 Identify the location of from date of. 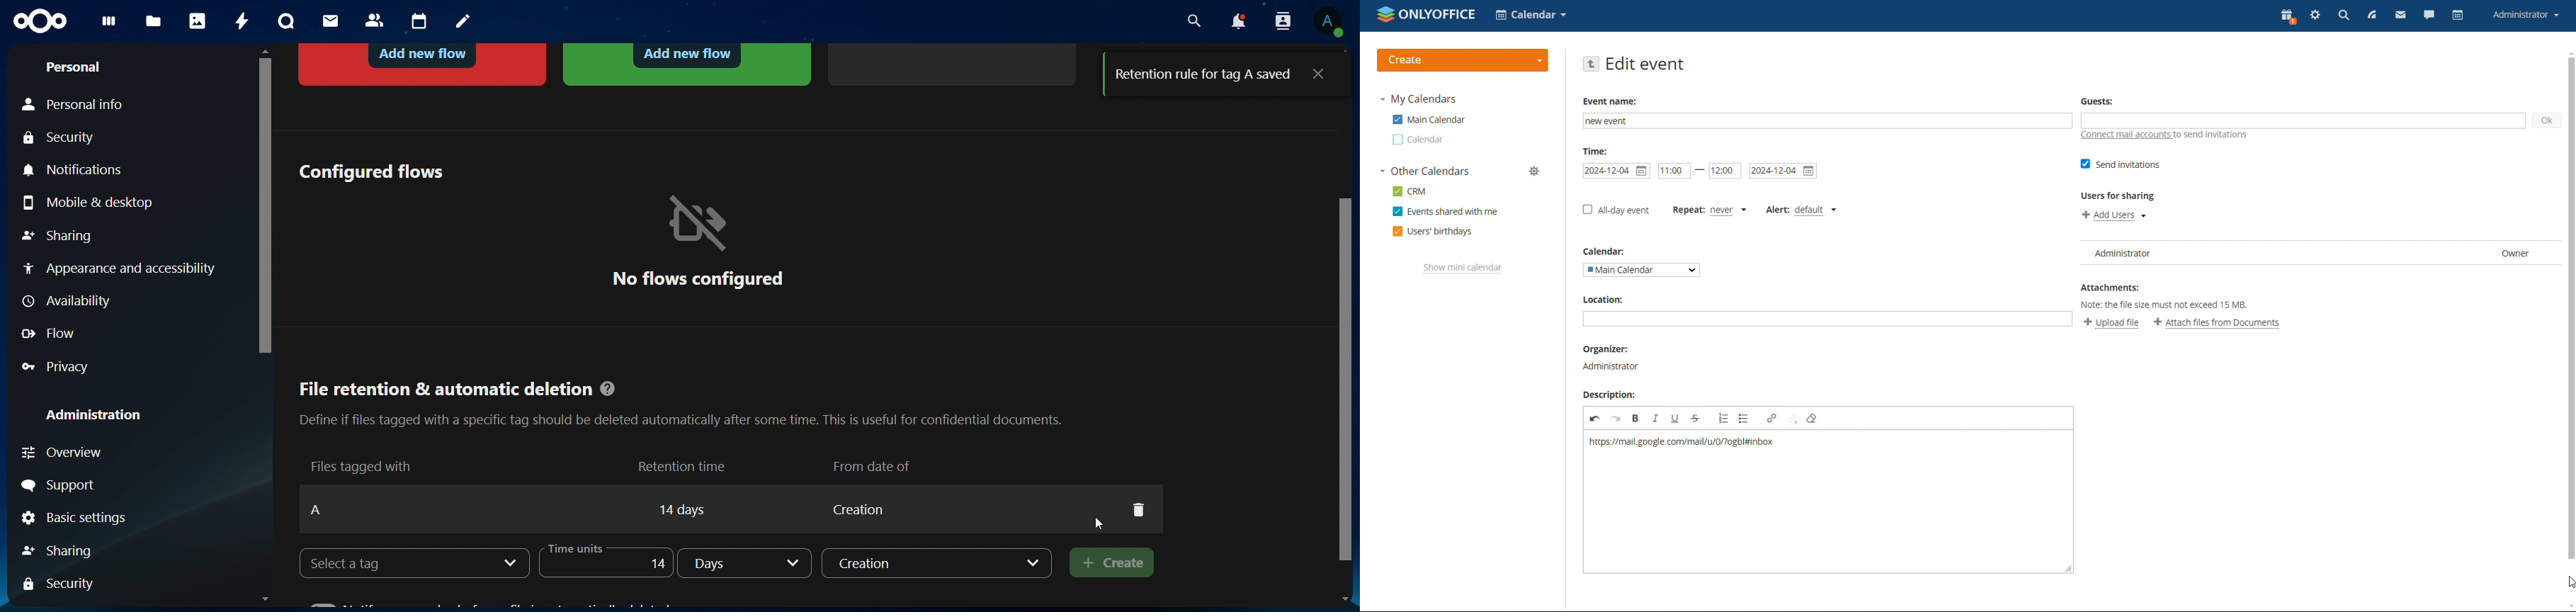
(875, 464).